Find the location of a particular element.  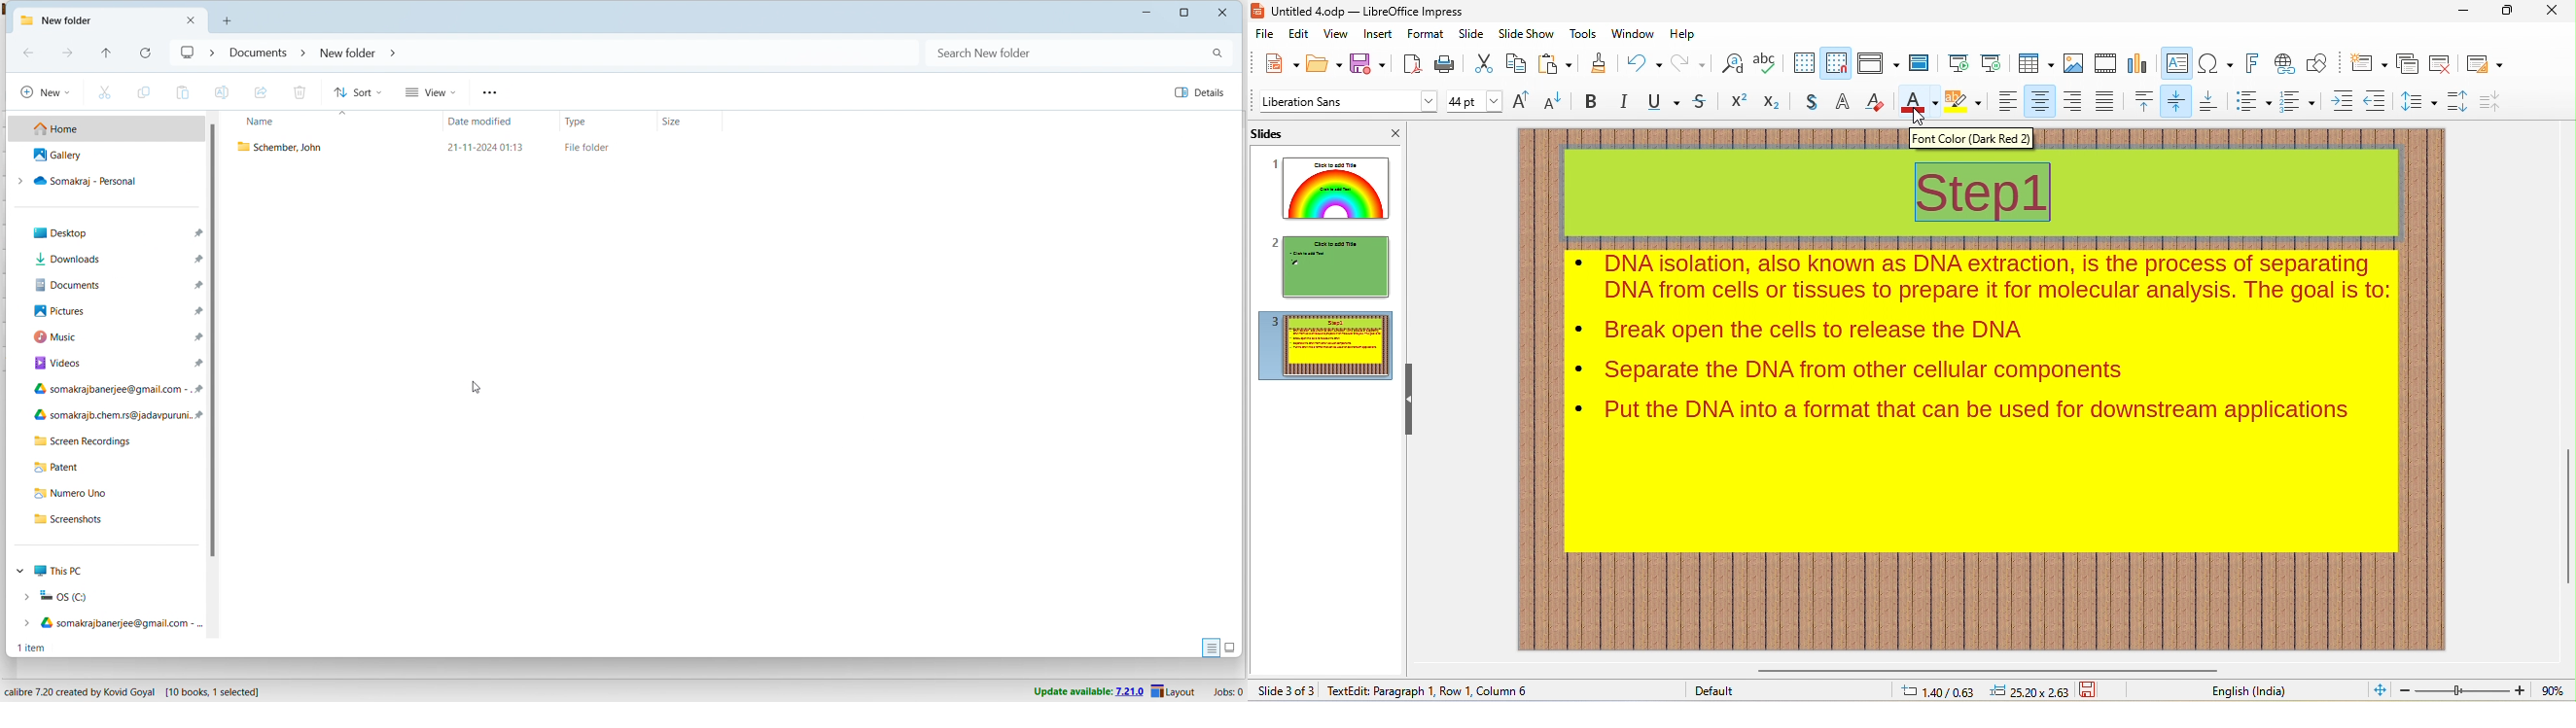

slideshow is located at coordinates (1527, 34).